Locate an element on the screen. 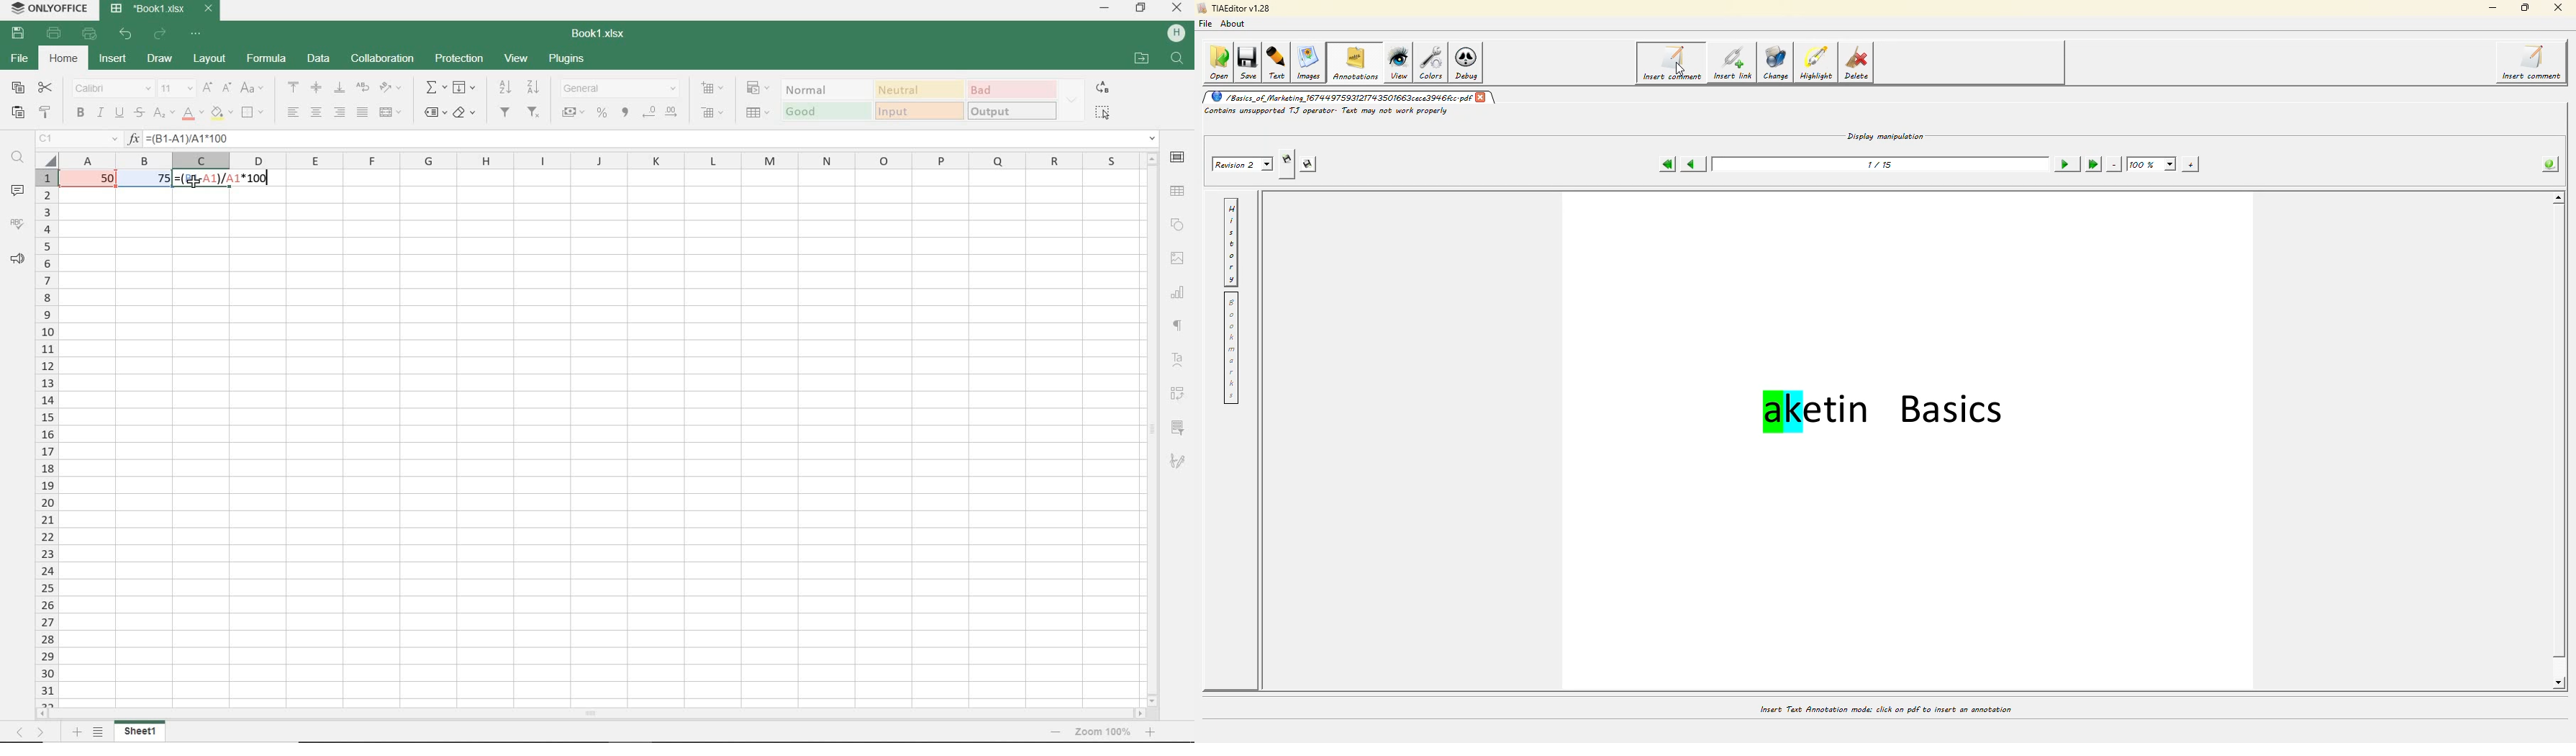 The width and height of the screenshot is (2576, 756). name manager is located at coordinates (78, 139).